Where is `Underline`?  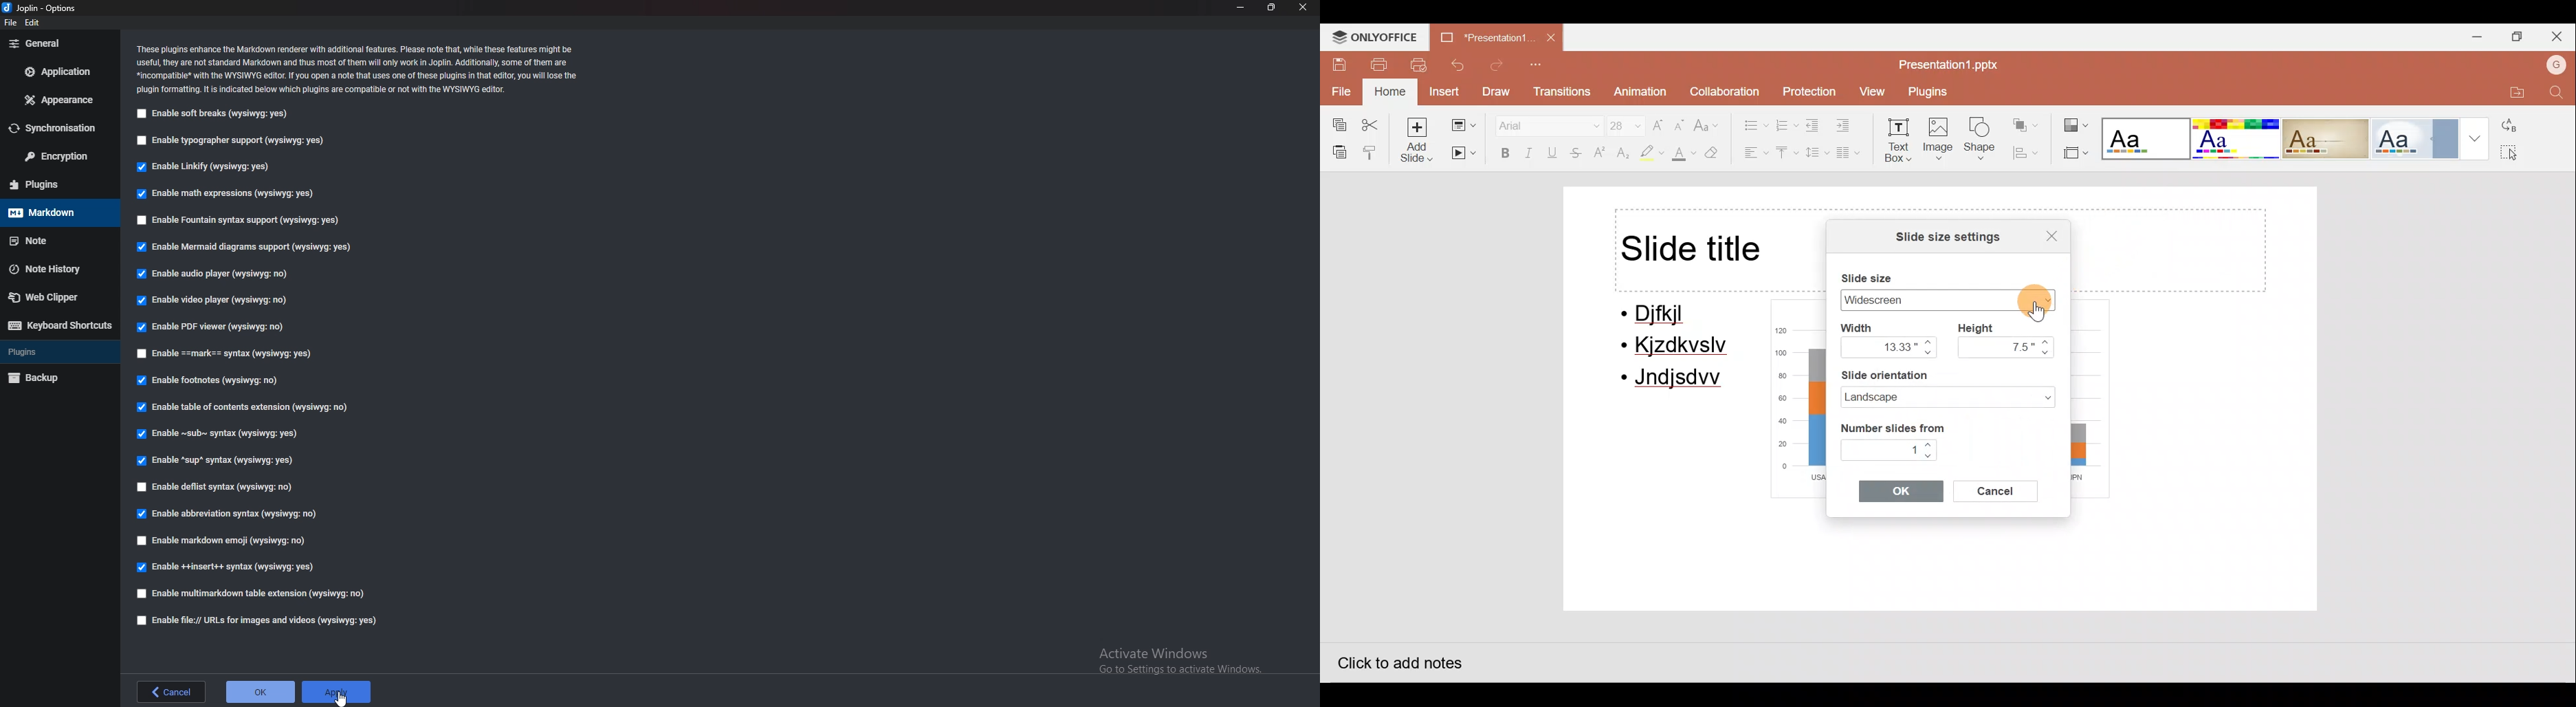
Underline is located at coordinates (1555, 153).